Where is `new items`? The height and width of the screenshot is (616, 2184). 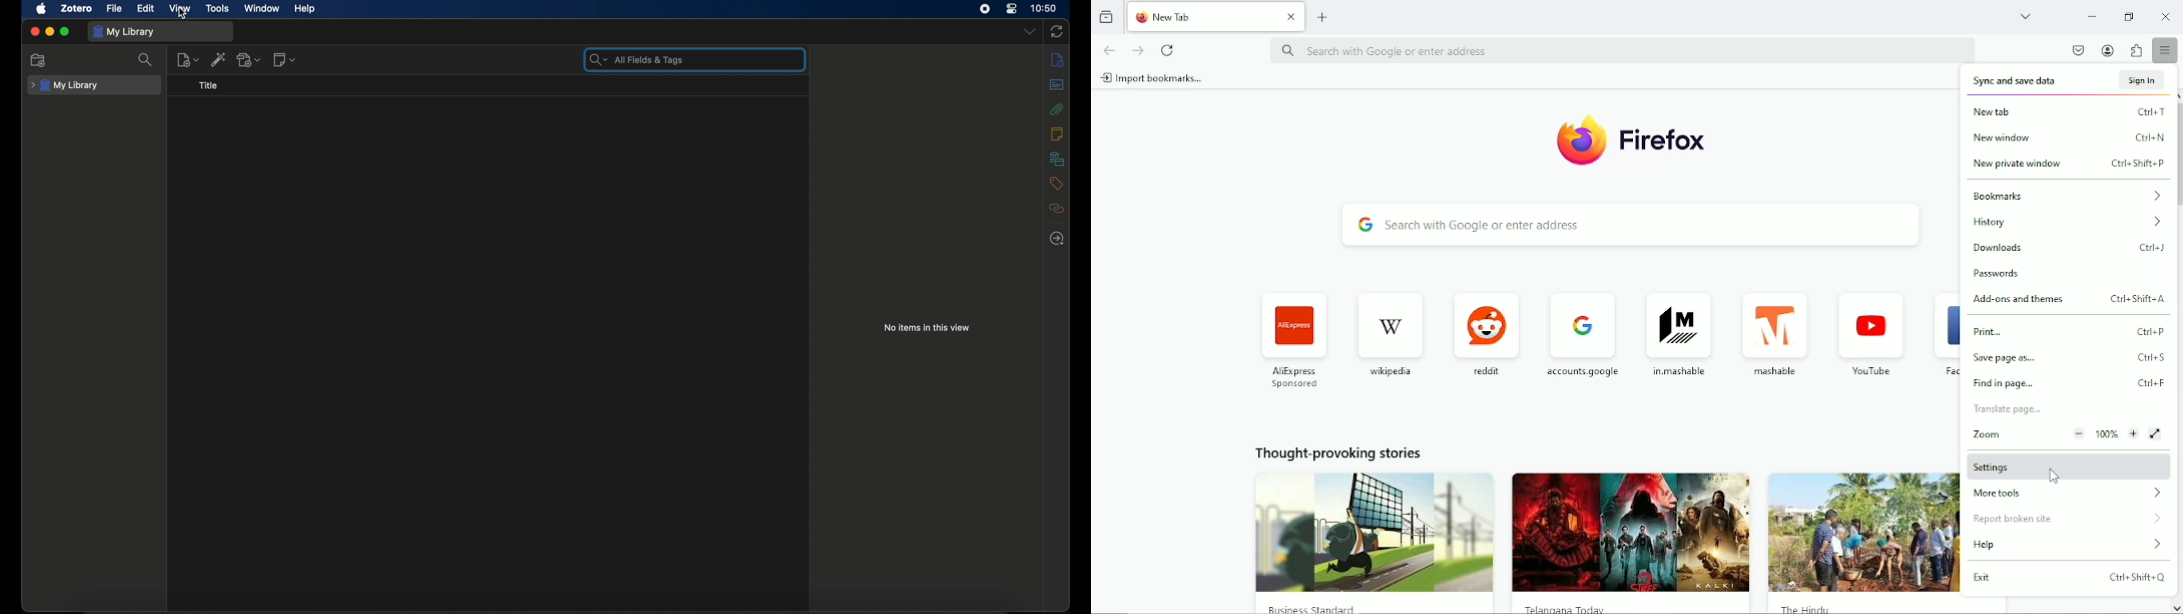 new items is located at coordinates (188, 60).